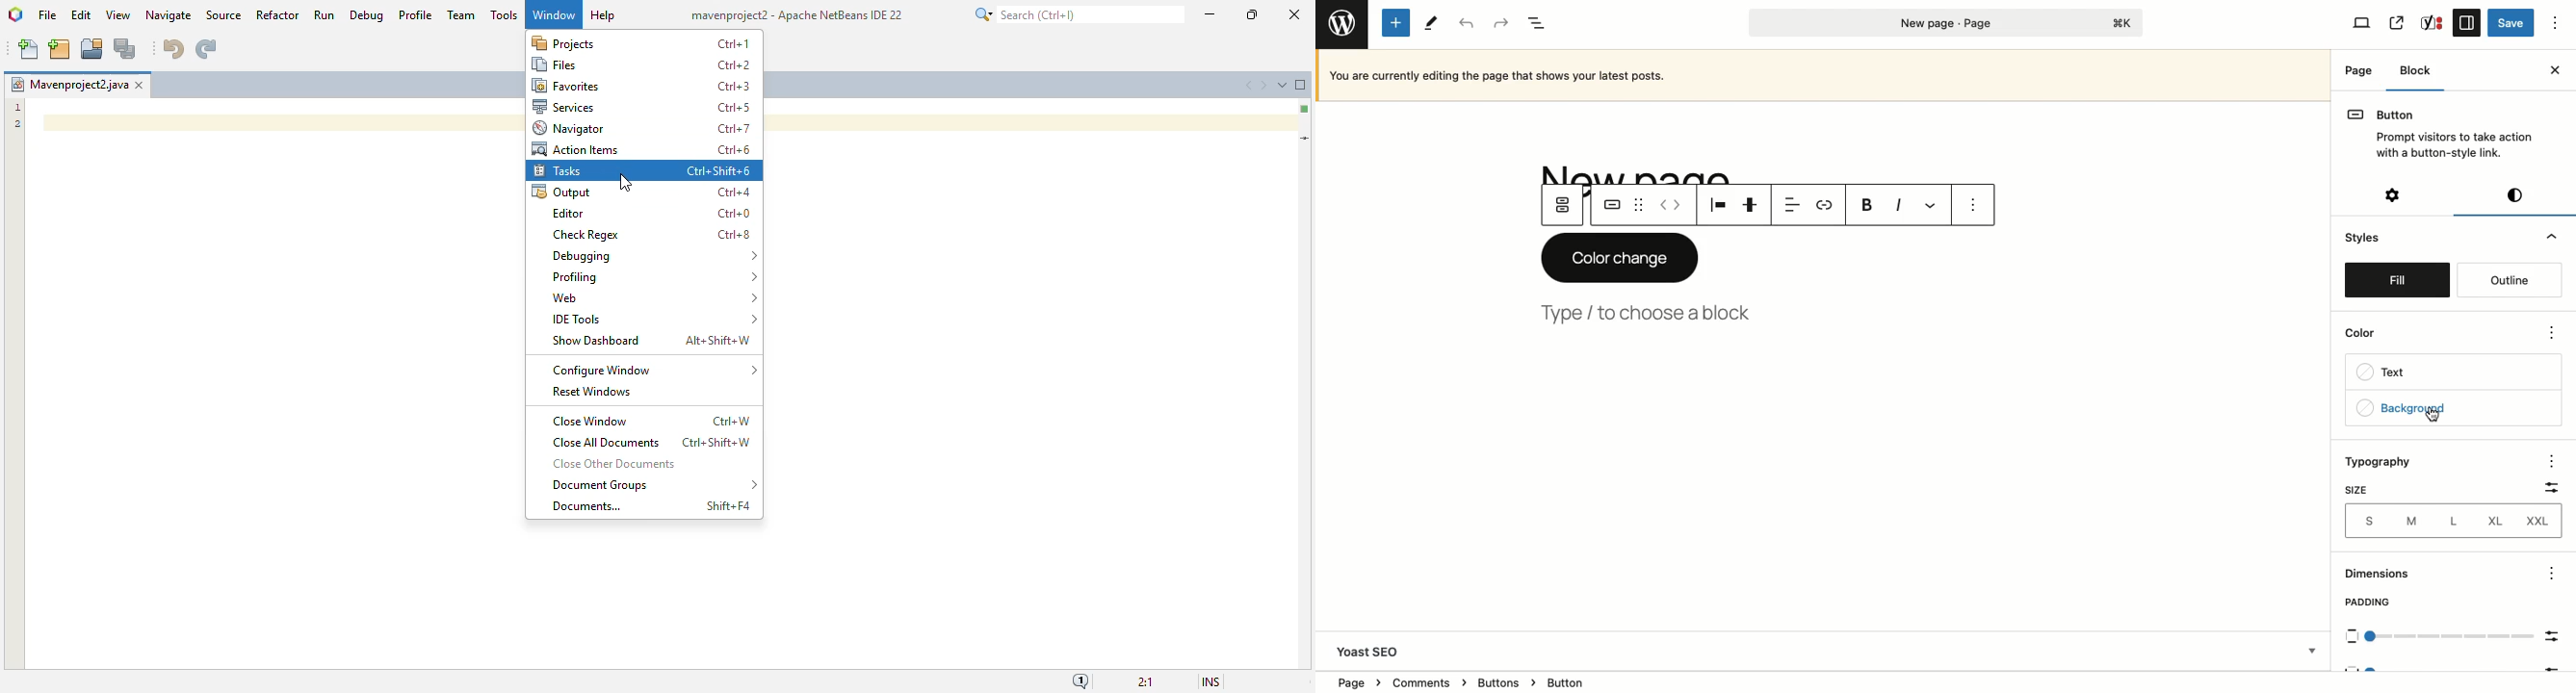 The height and width of the screenshot is (700, 2576). Describe the element at coordinates (174, 49) in the screenshot. I see `undo` at that location.